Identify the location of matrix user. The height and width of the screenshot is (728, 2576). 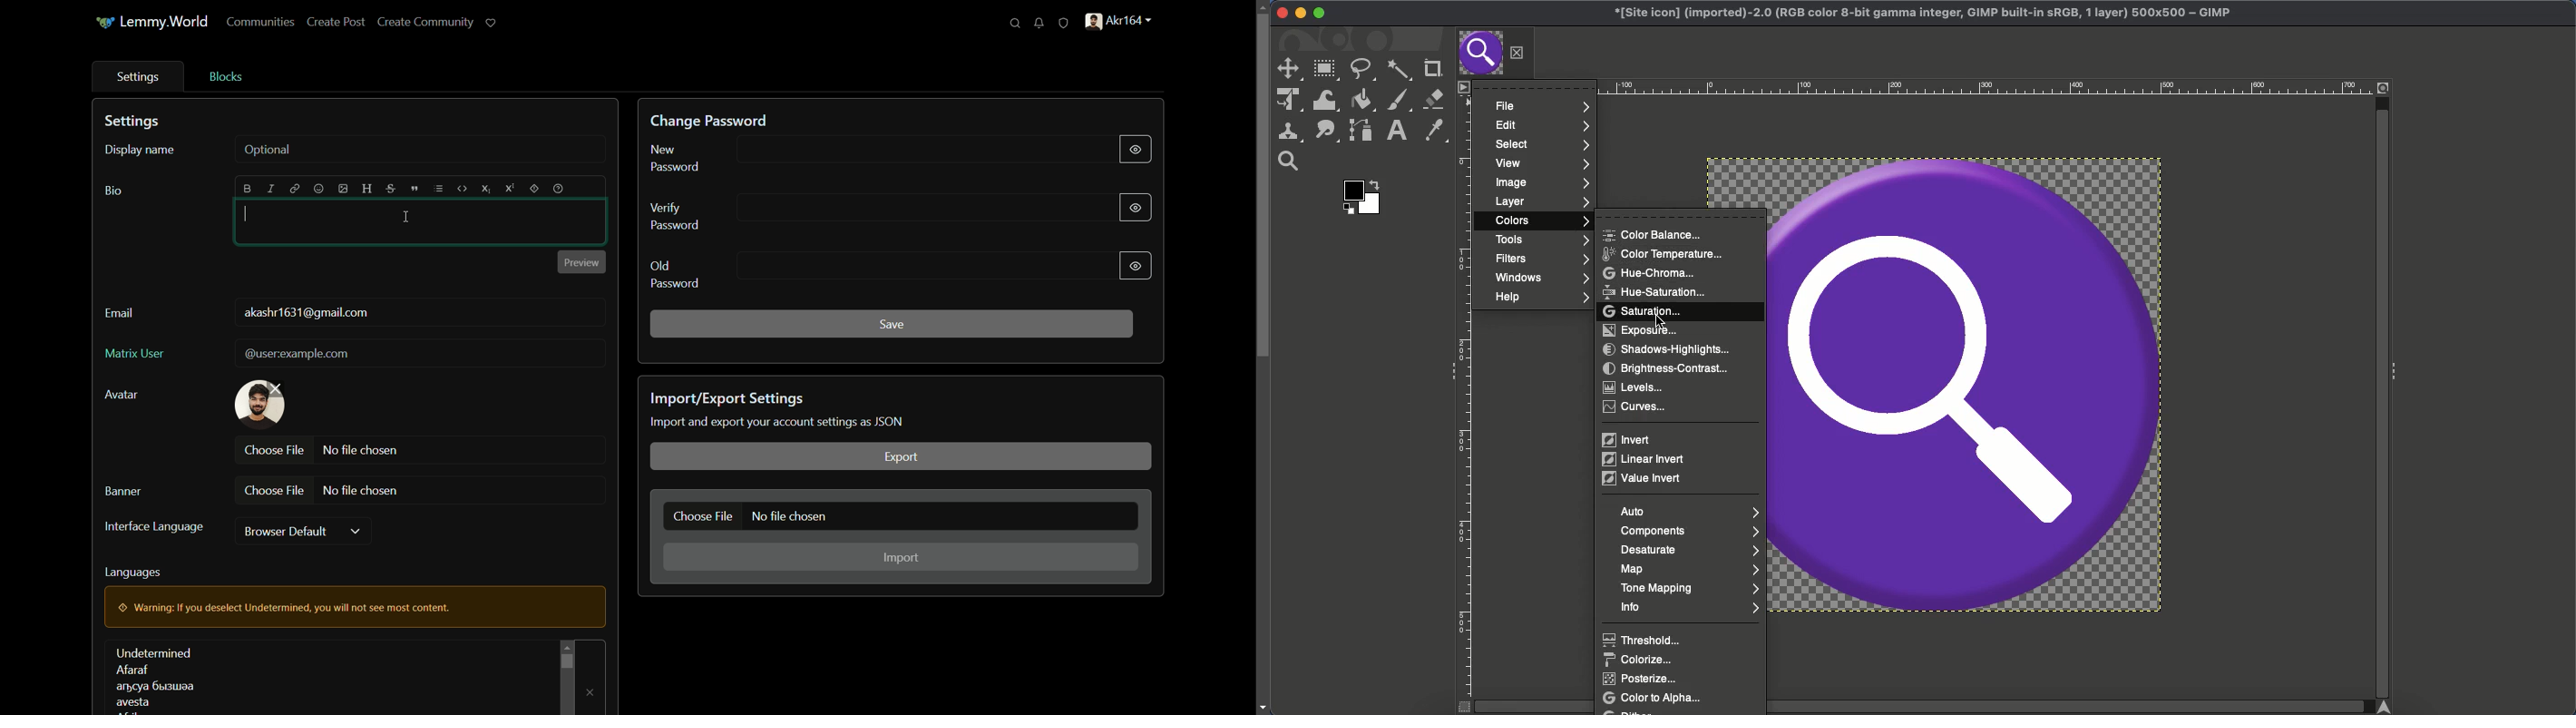
(136, 354).